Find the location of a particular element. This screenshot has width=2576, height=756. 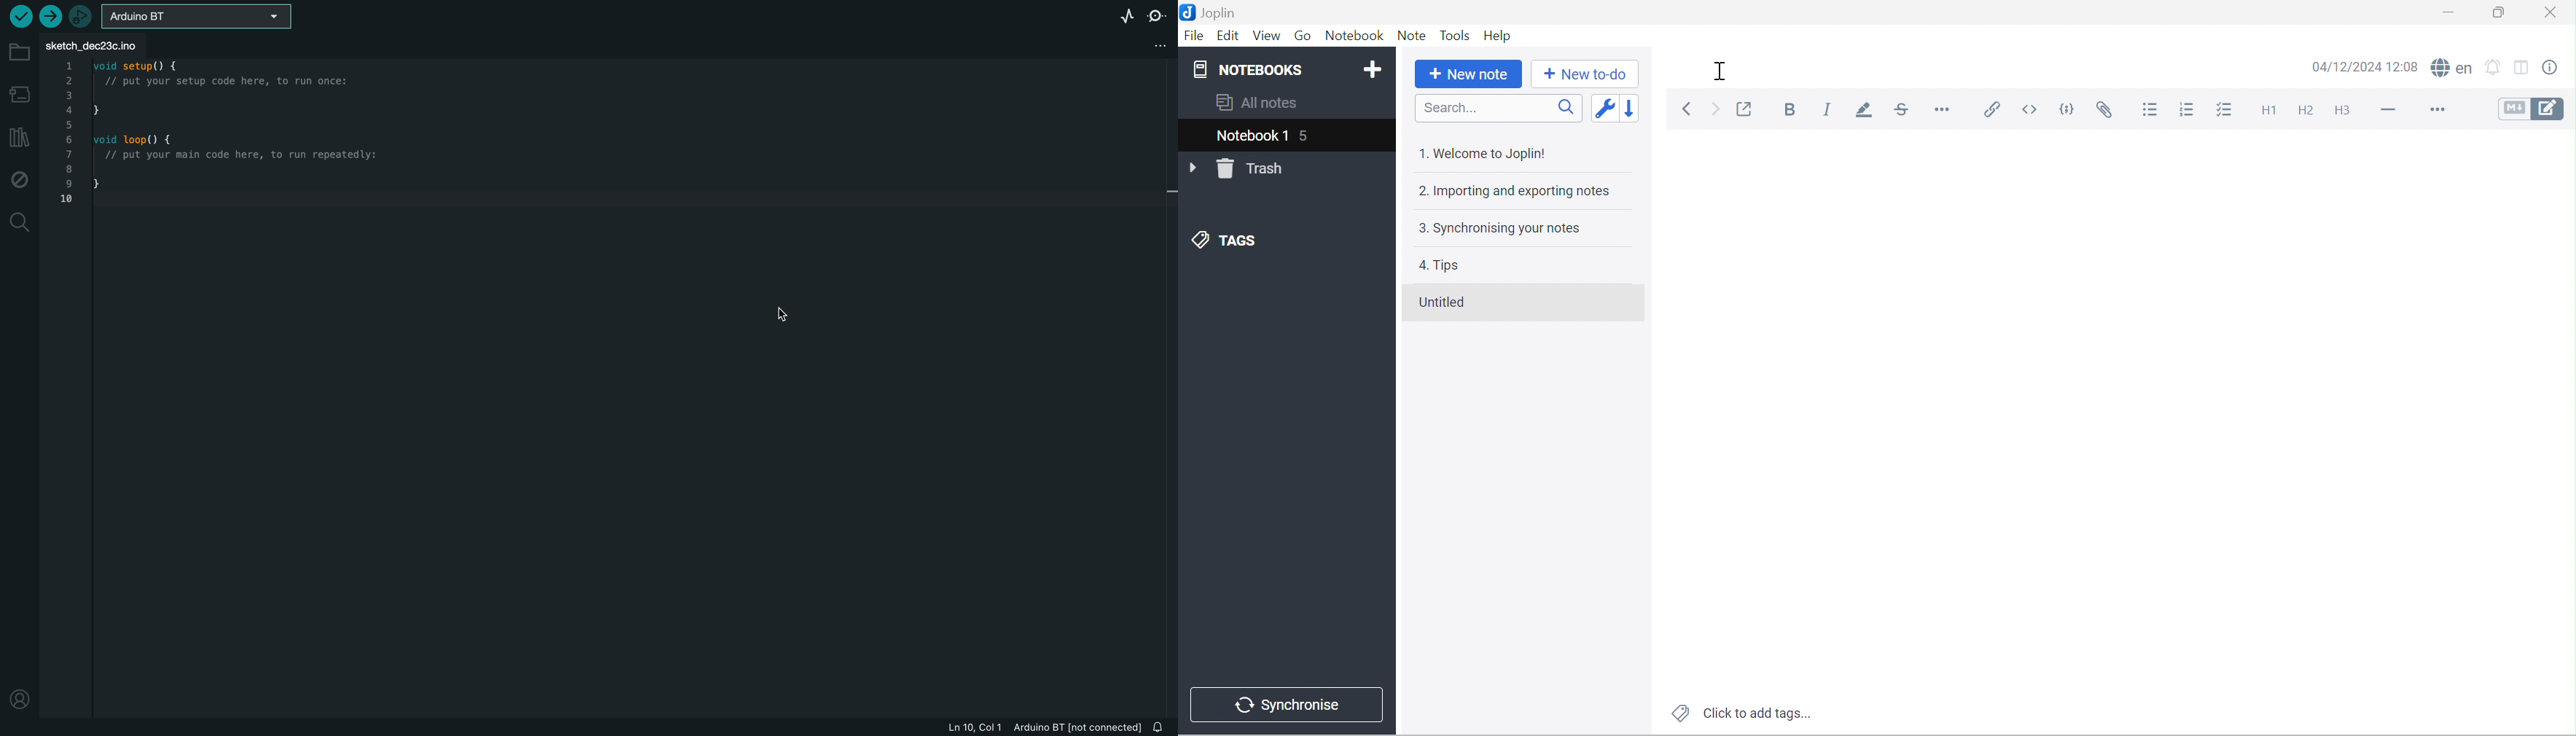

Insert / edit code is located at coordinates (1994, 110).